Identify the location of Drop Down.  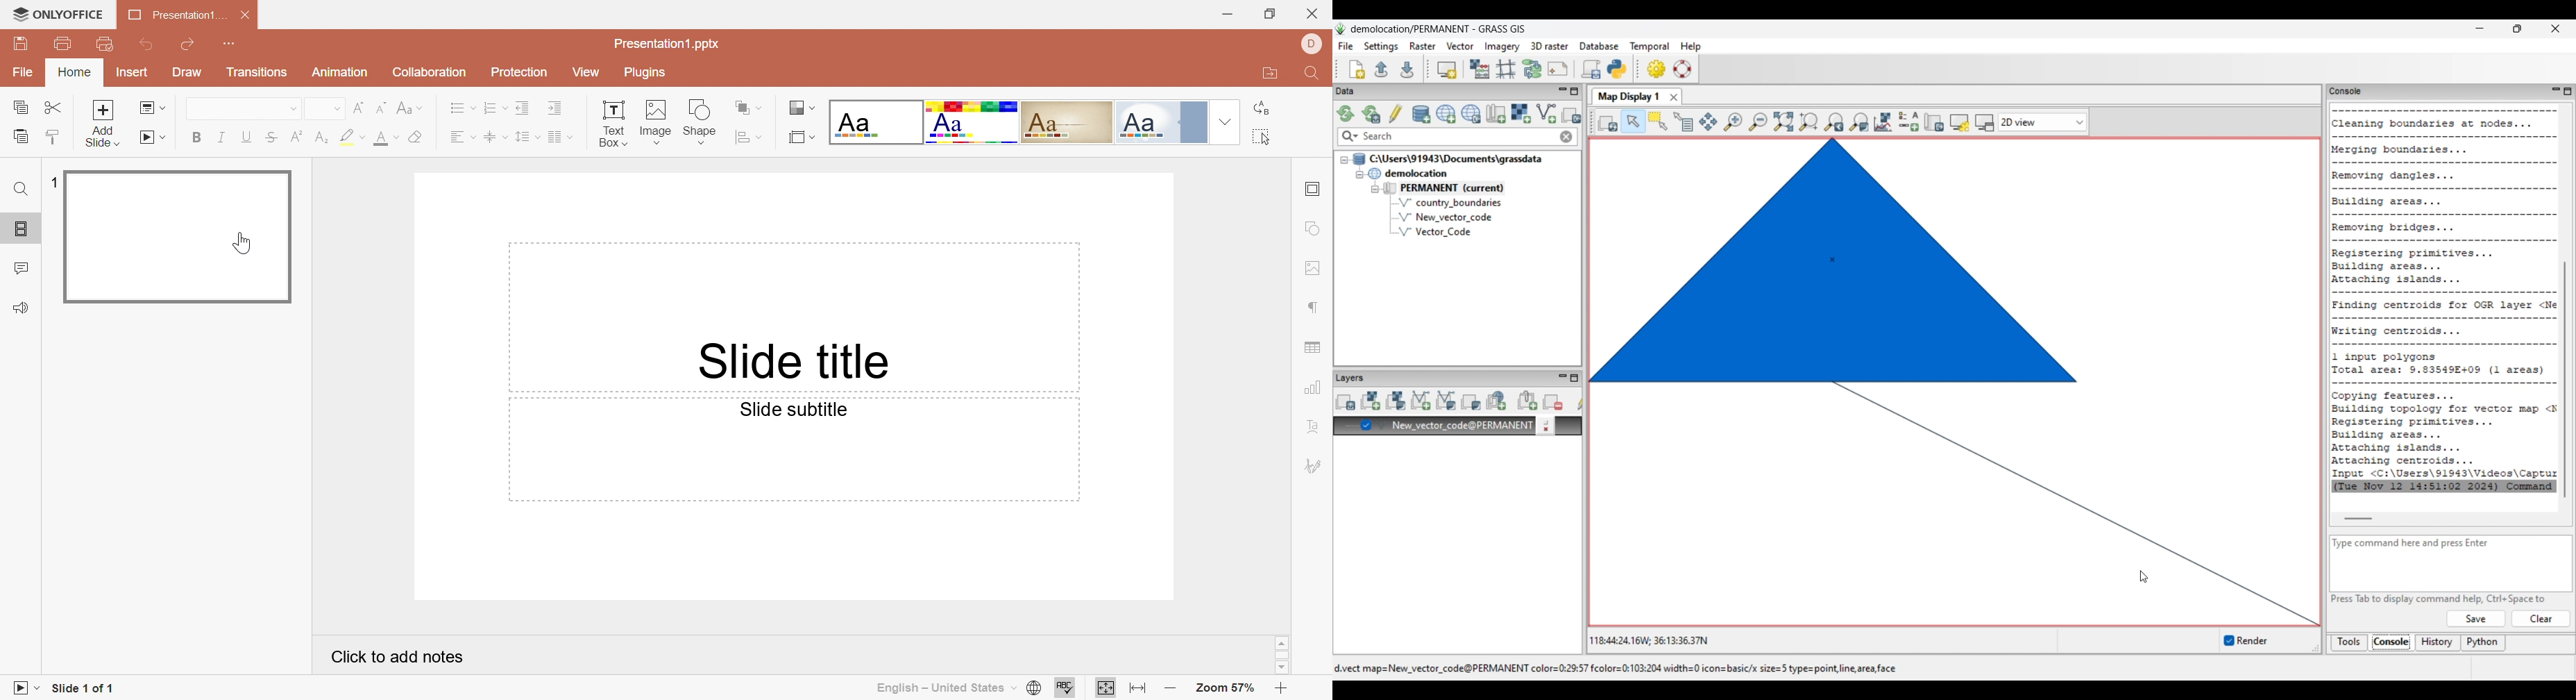
(336, 108).